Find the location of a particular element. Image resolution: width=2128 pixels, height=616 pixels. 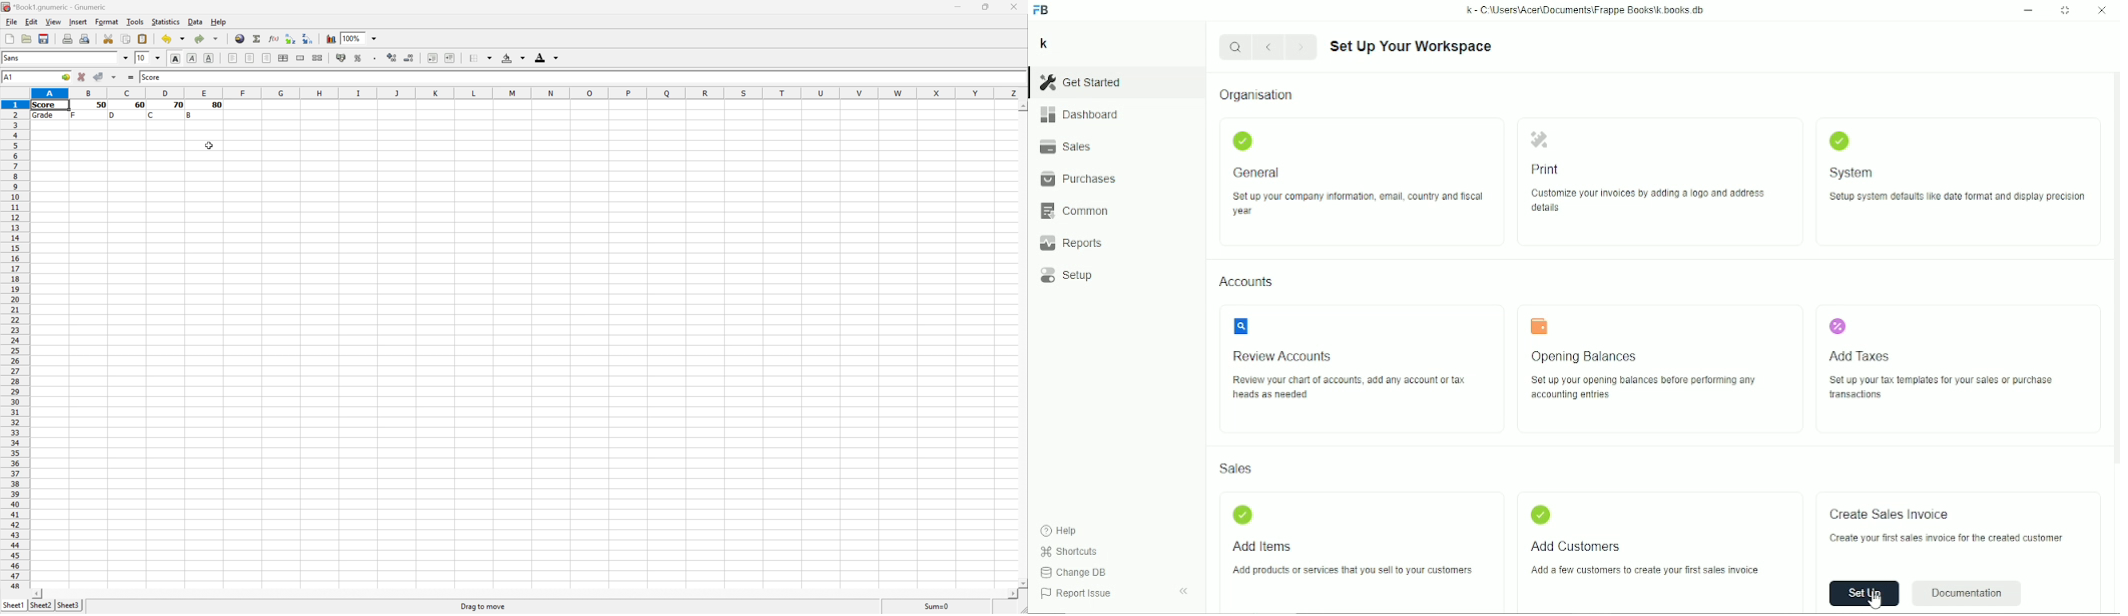

Accept change is located at coordinates (98, 76).